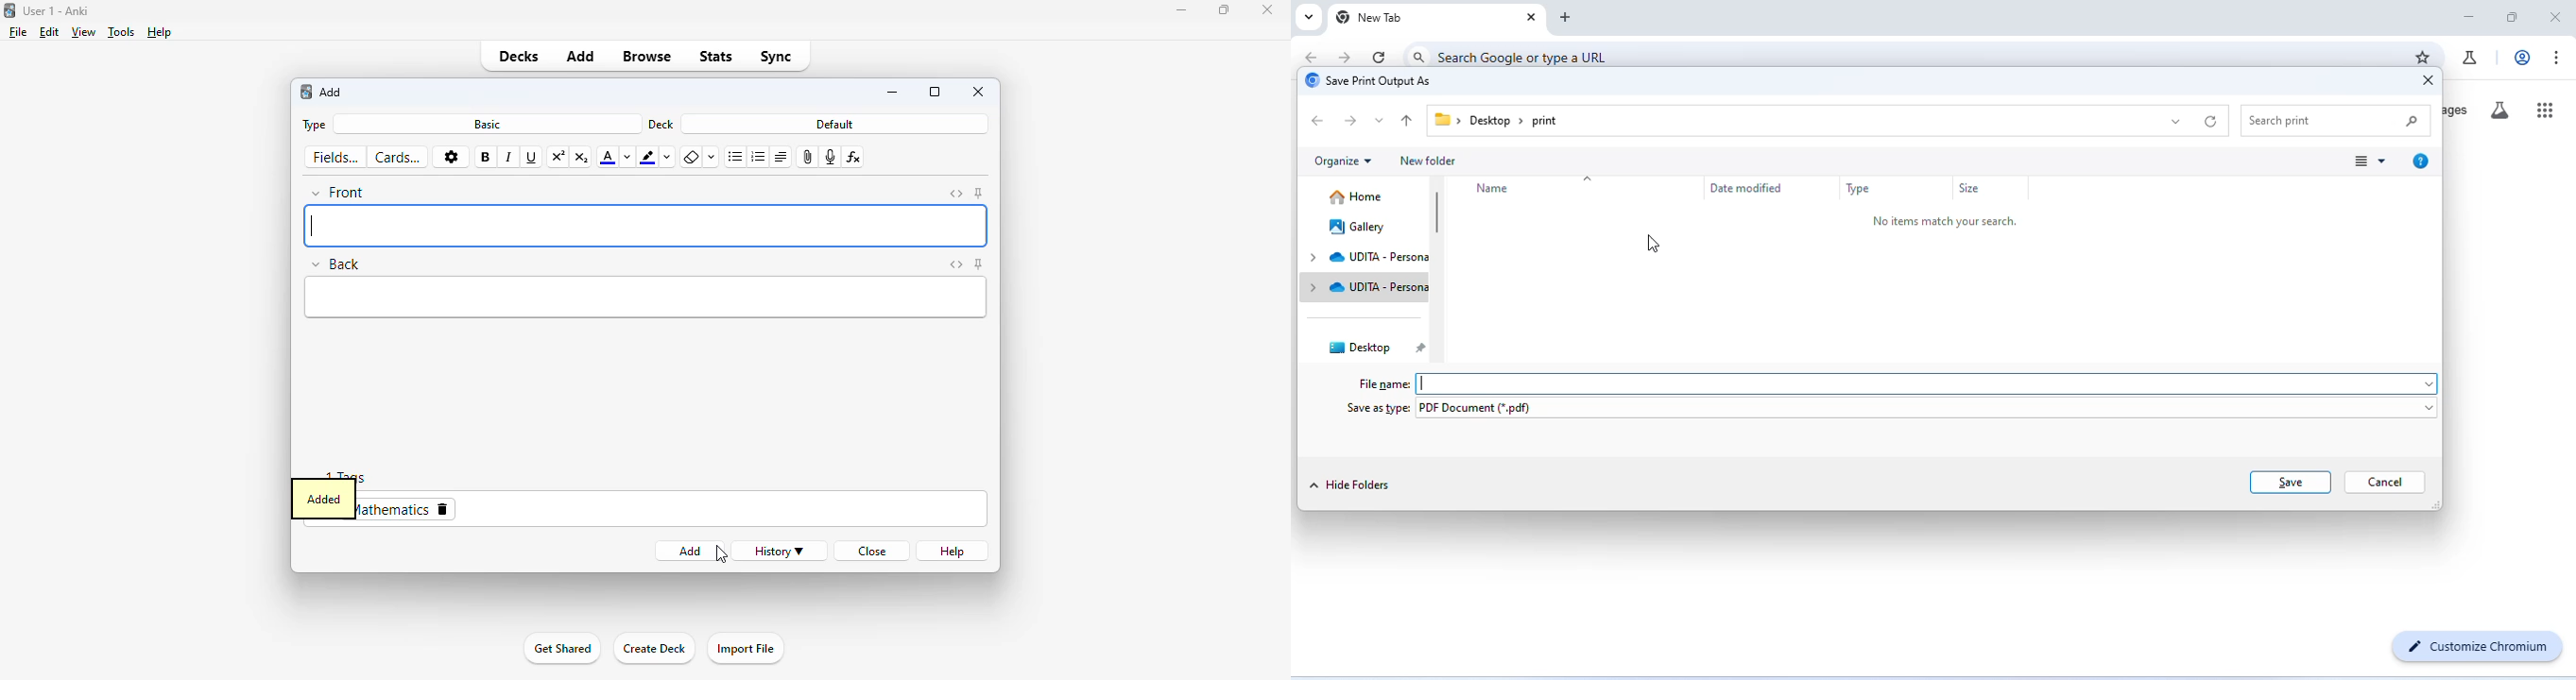 The height and width of the screenshot is (700, 2576). Describe the element at coordinates (2387, 482) in the screenshot. I see `cancel` at that location.